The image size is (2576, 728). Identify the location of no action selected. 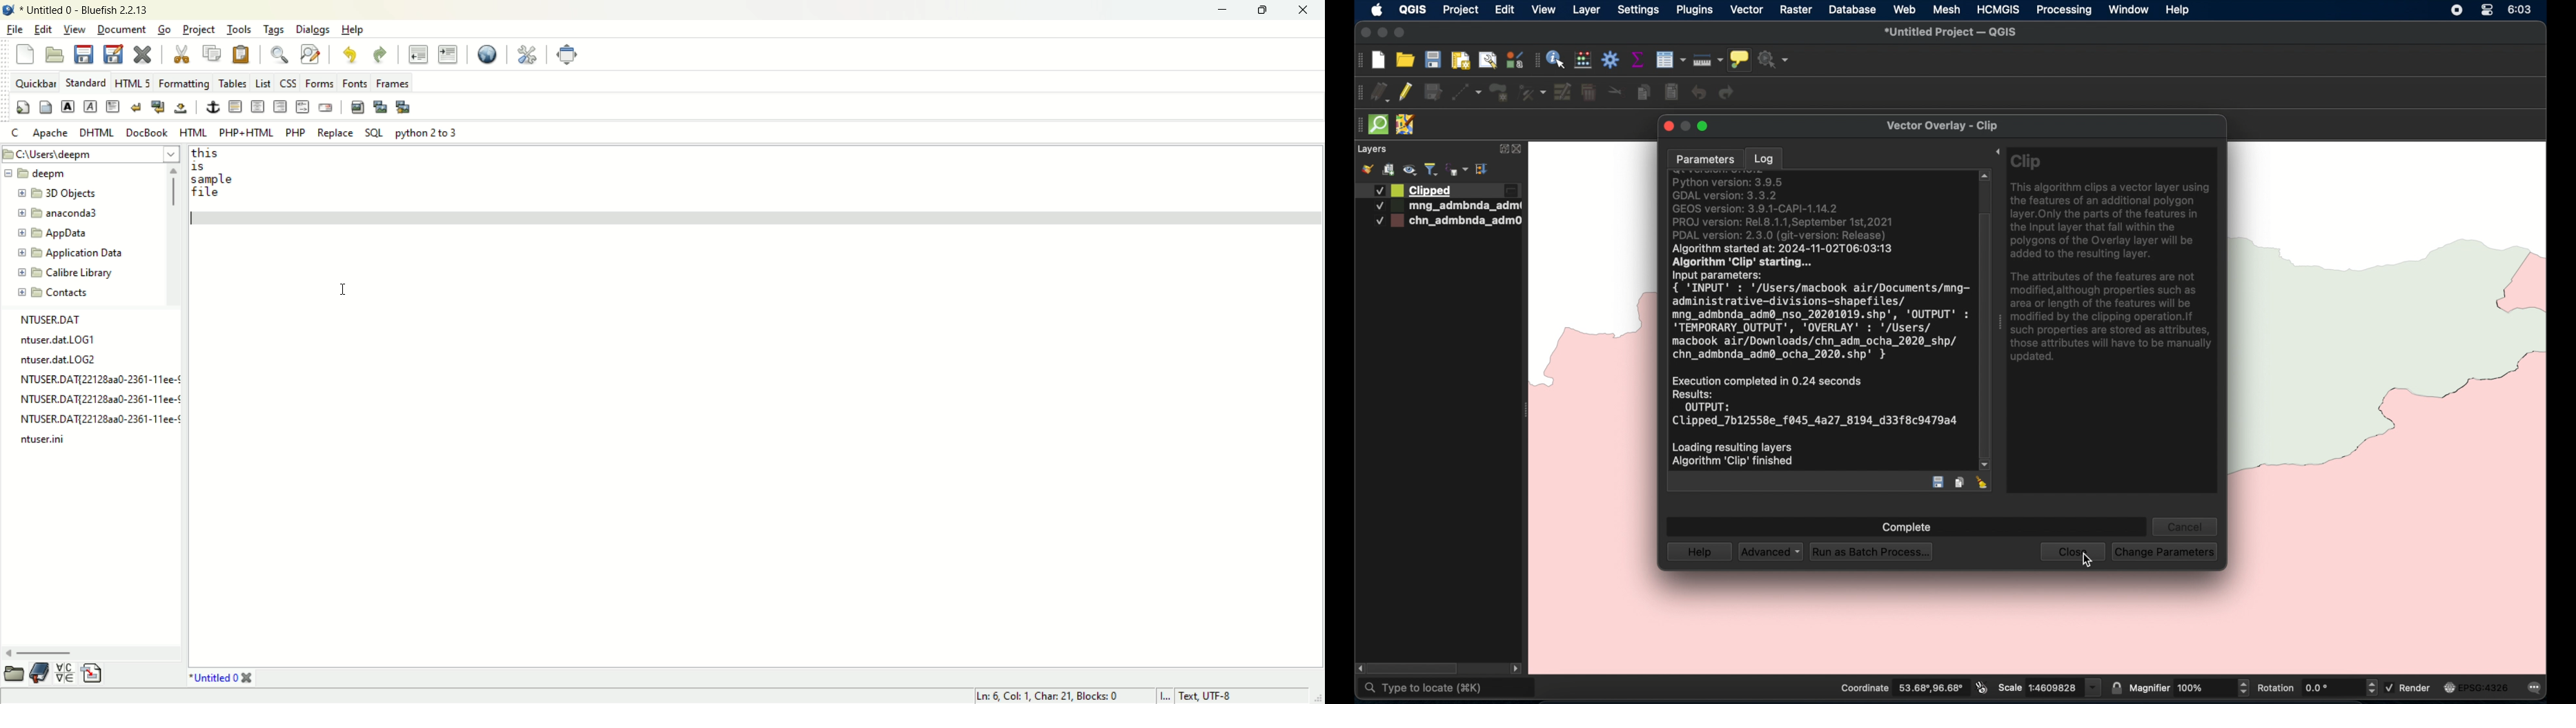
(1774, 59).